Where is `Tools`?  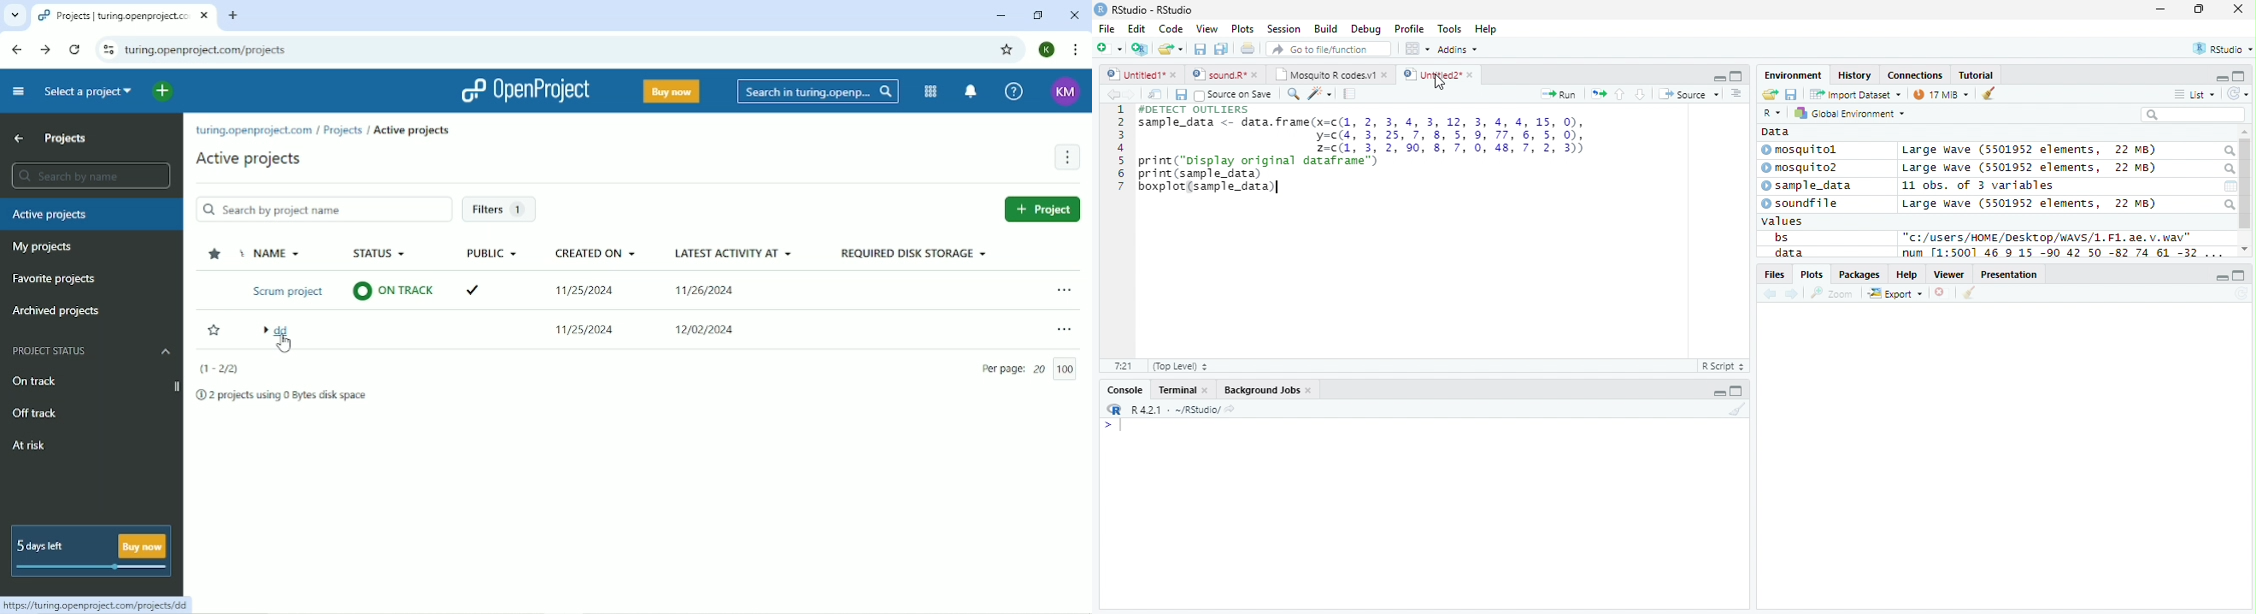 Tools is located at coordinates (1449, 30).